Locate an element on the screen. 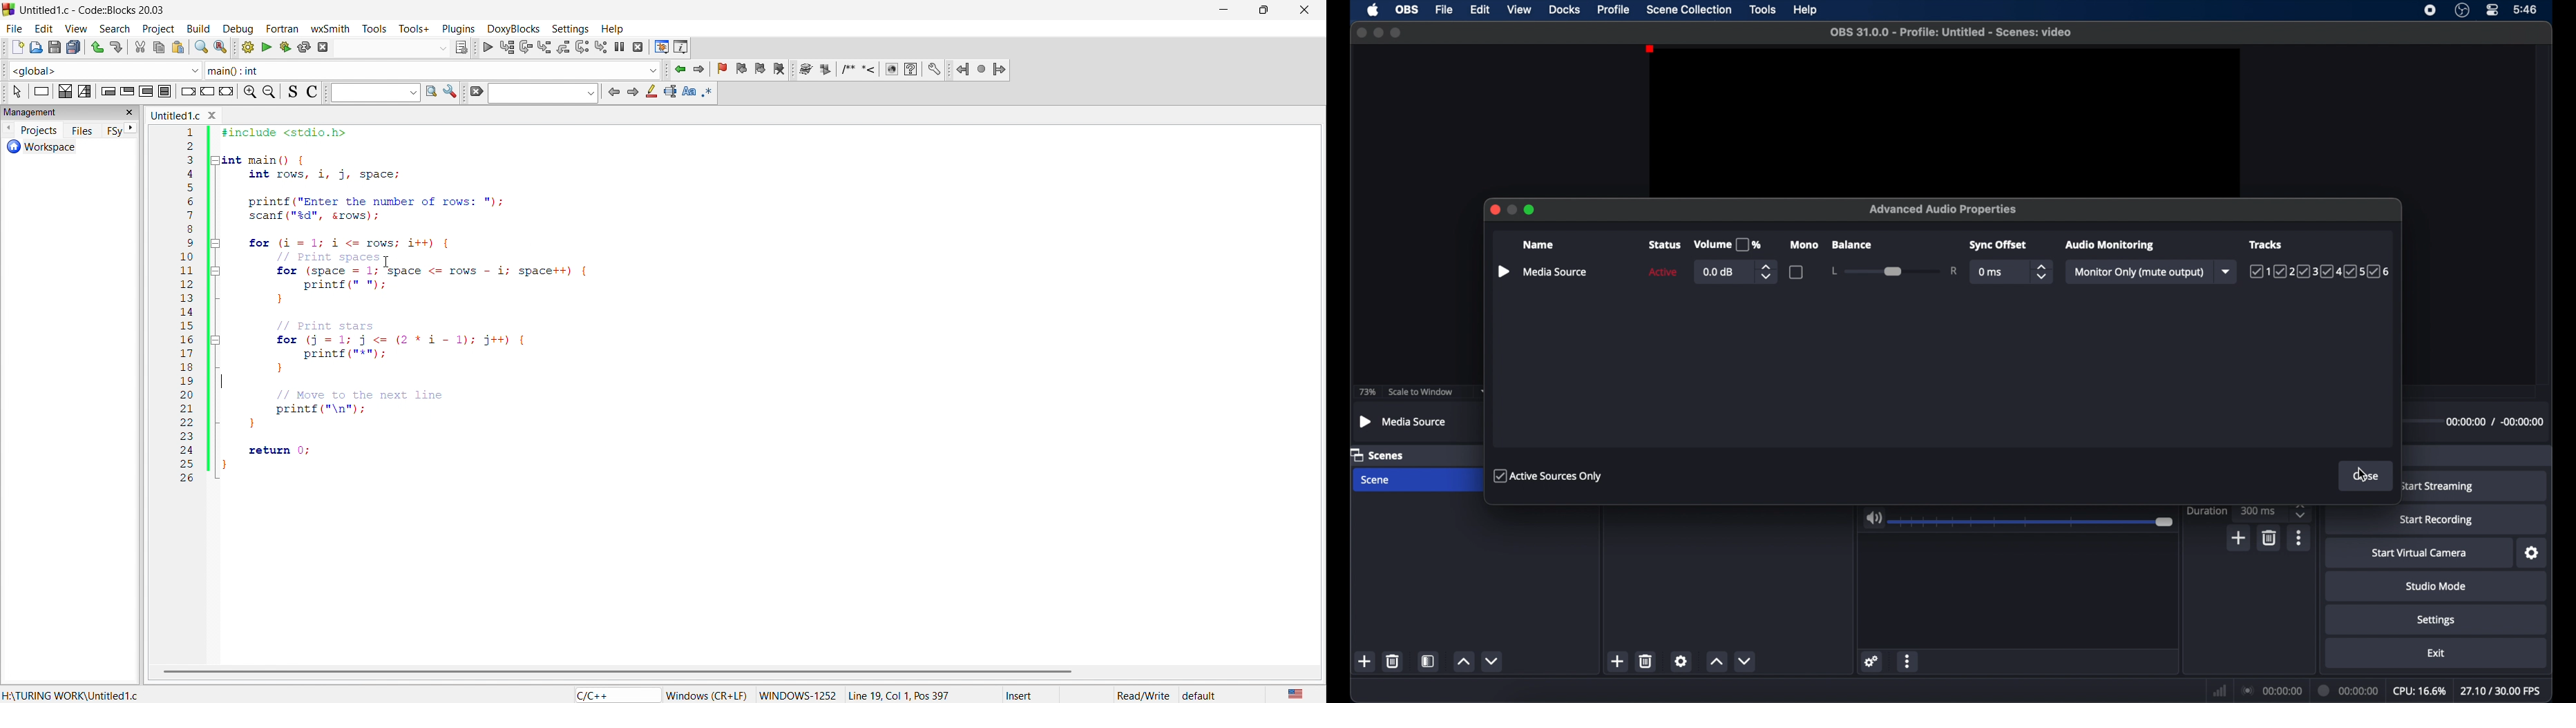  projects tab is located at coordinates (30, 129).